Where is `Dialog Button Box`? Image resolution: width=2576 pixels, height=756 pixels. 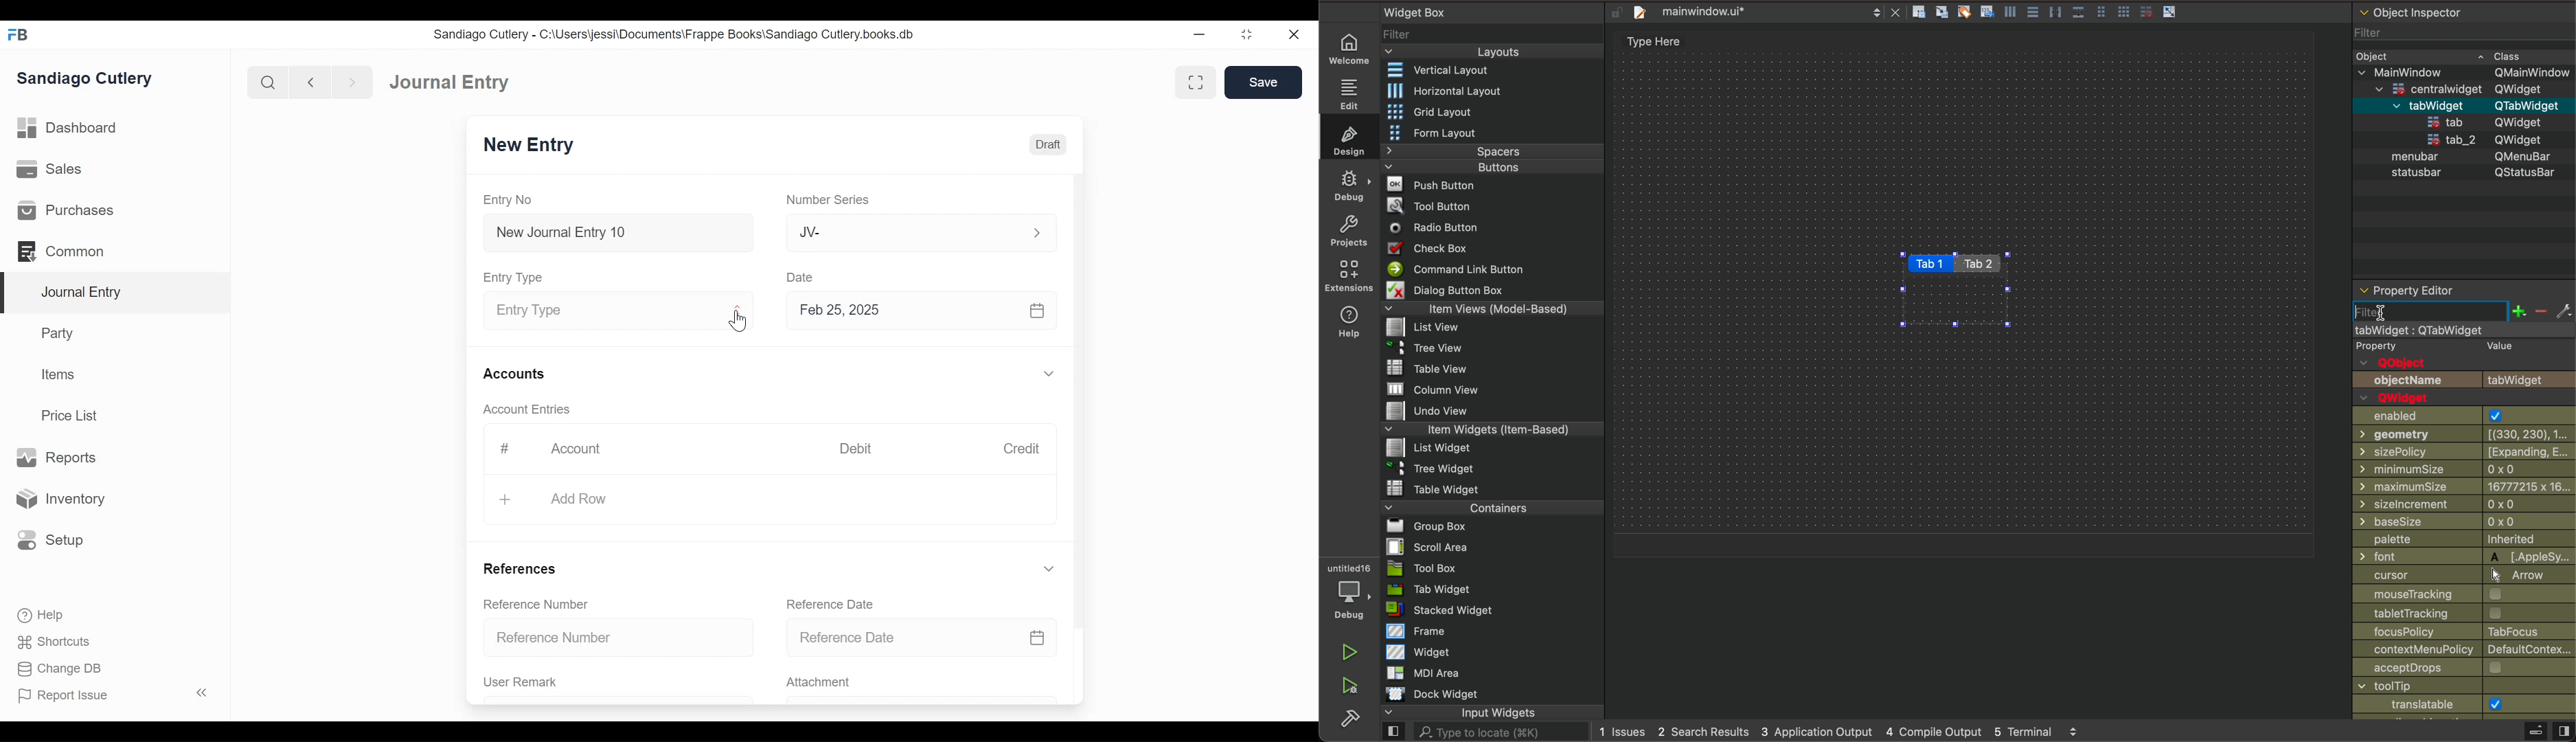 Dialog Button Box is located at coordinates (1441, 289).